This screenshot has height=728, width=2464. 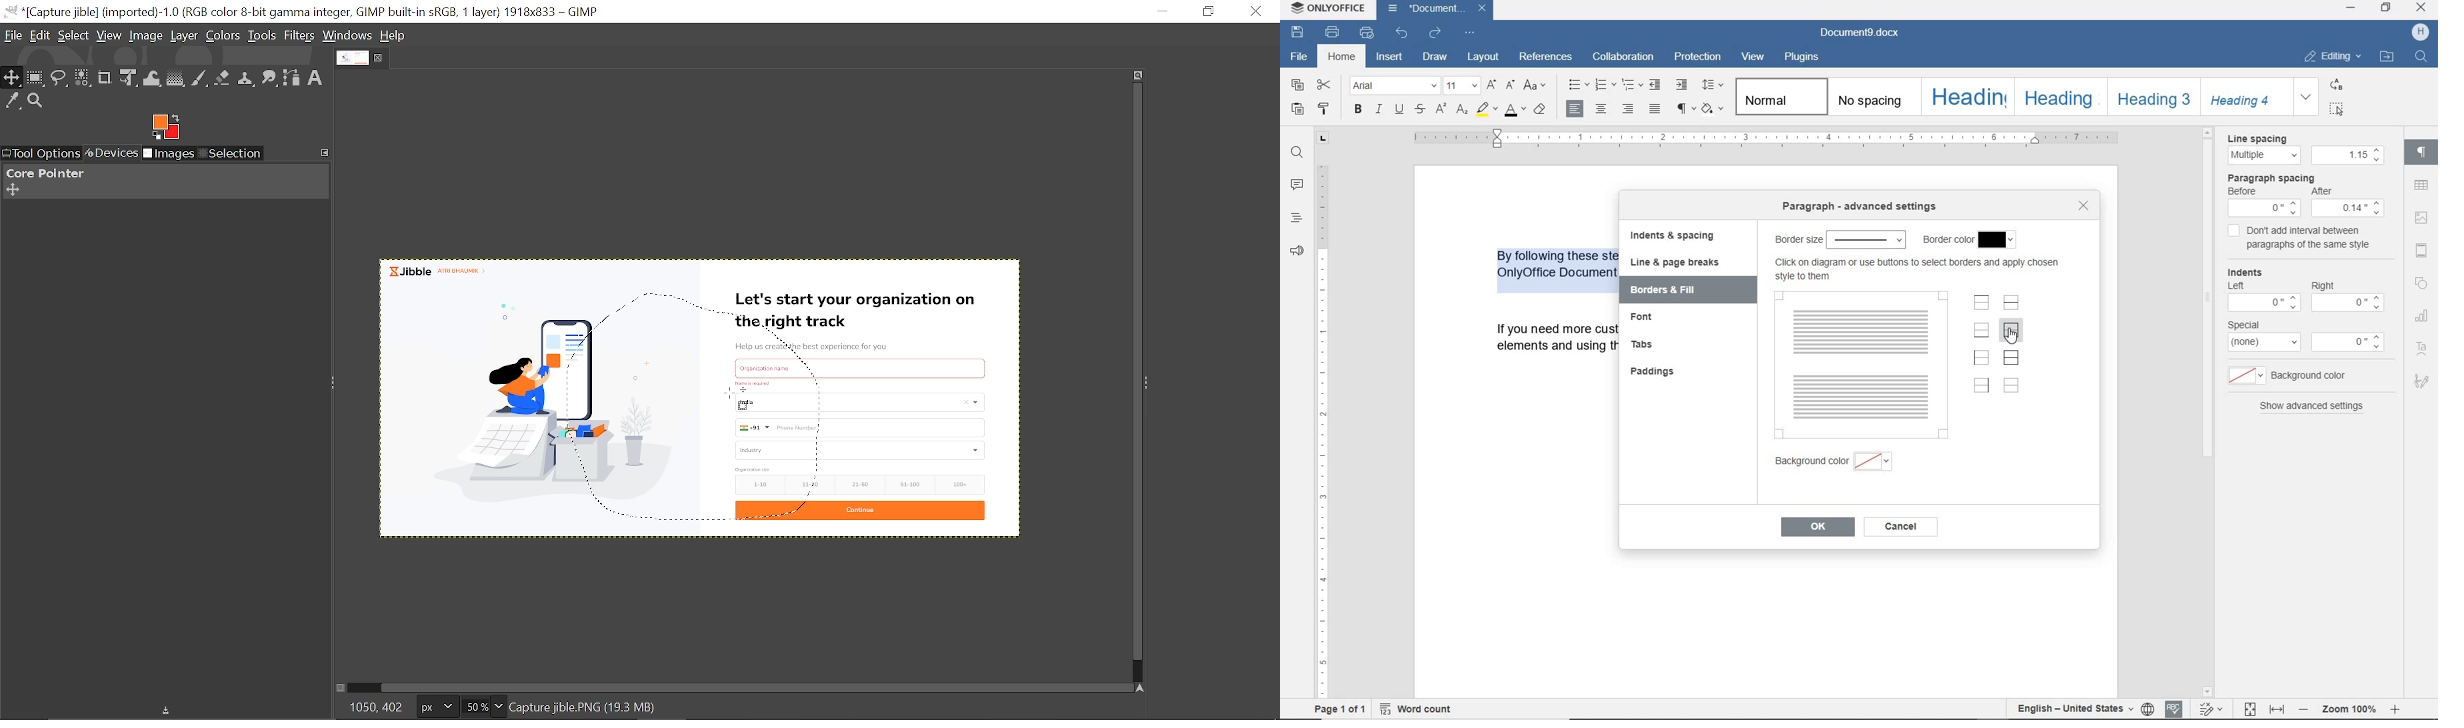 What do you see at coordinates (1861, 207) in the screenshot?
I see `paragraph advanced settings` at bounding box center [1861, 207].